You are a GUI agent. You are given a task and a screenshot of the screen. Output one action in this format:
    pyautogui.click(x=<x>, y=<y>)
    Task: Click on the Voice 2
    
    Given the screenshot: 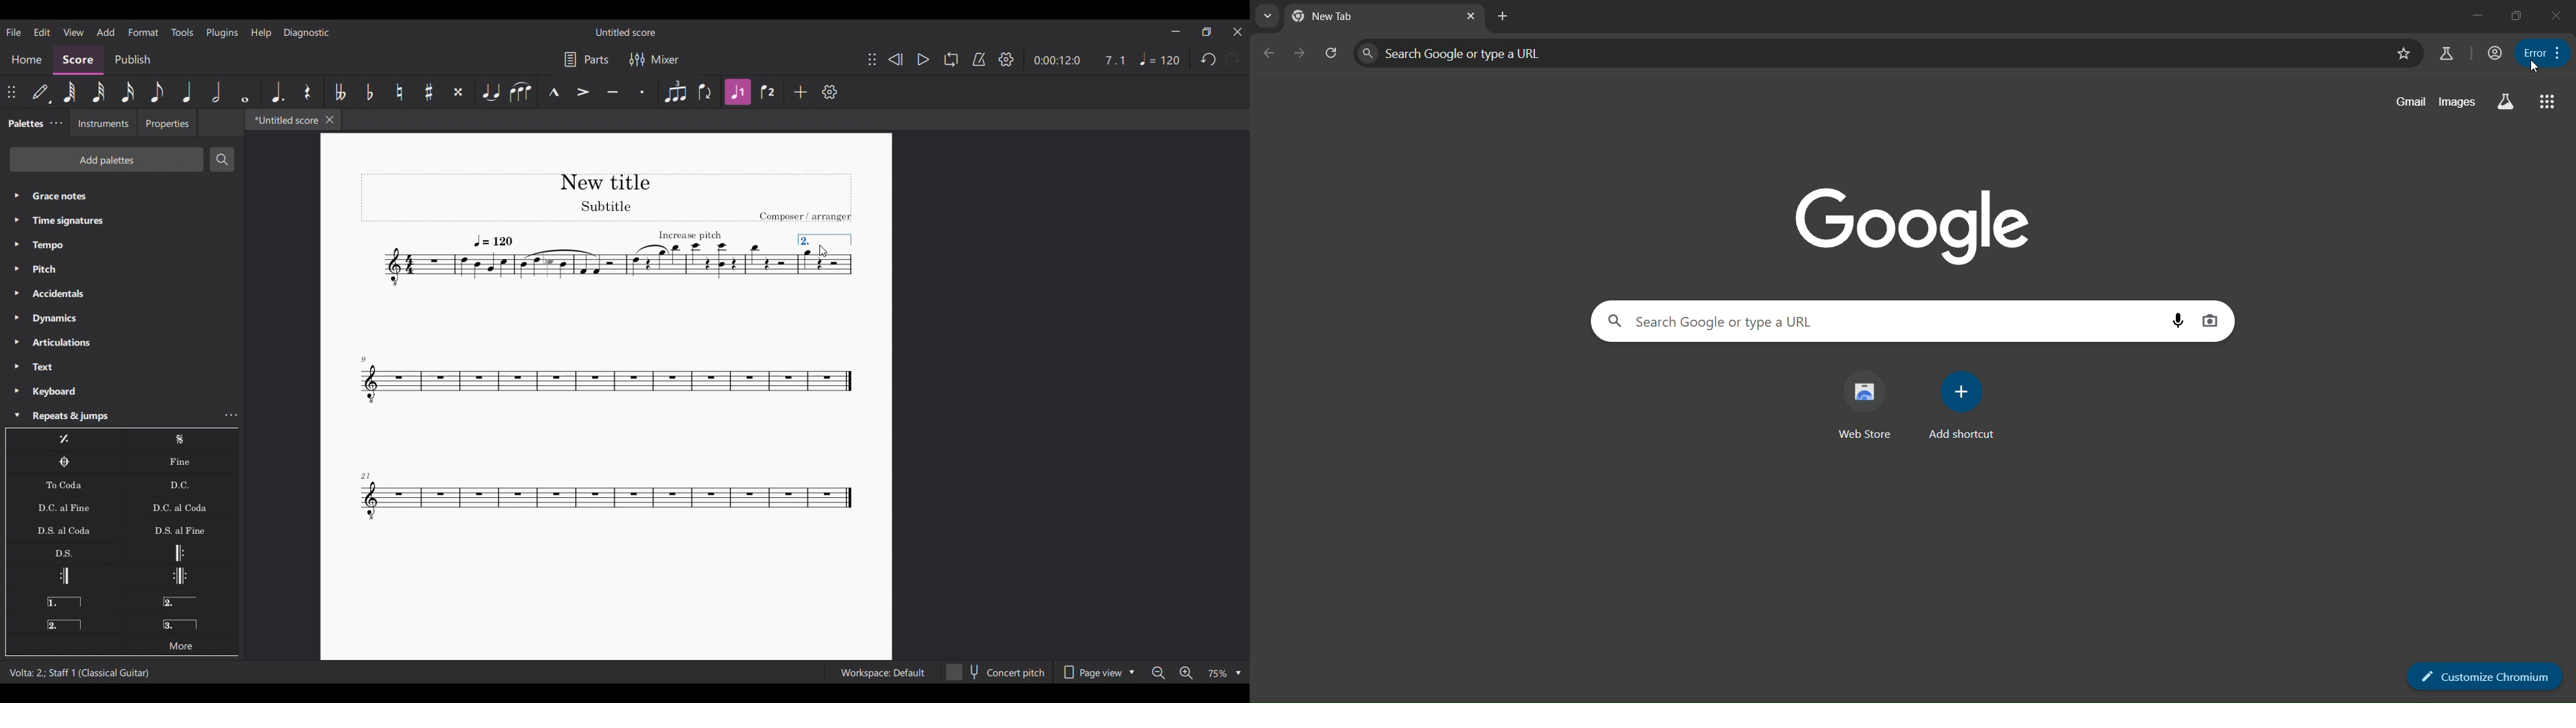 What is the action you would take?
    pyautogui.click(x=769, y=92)
    